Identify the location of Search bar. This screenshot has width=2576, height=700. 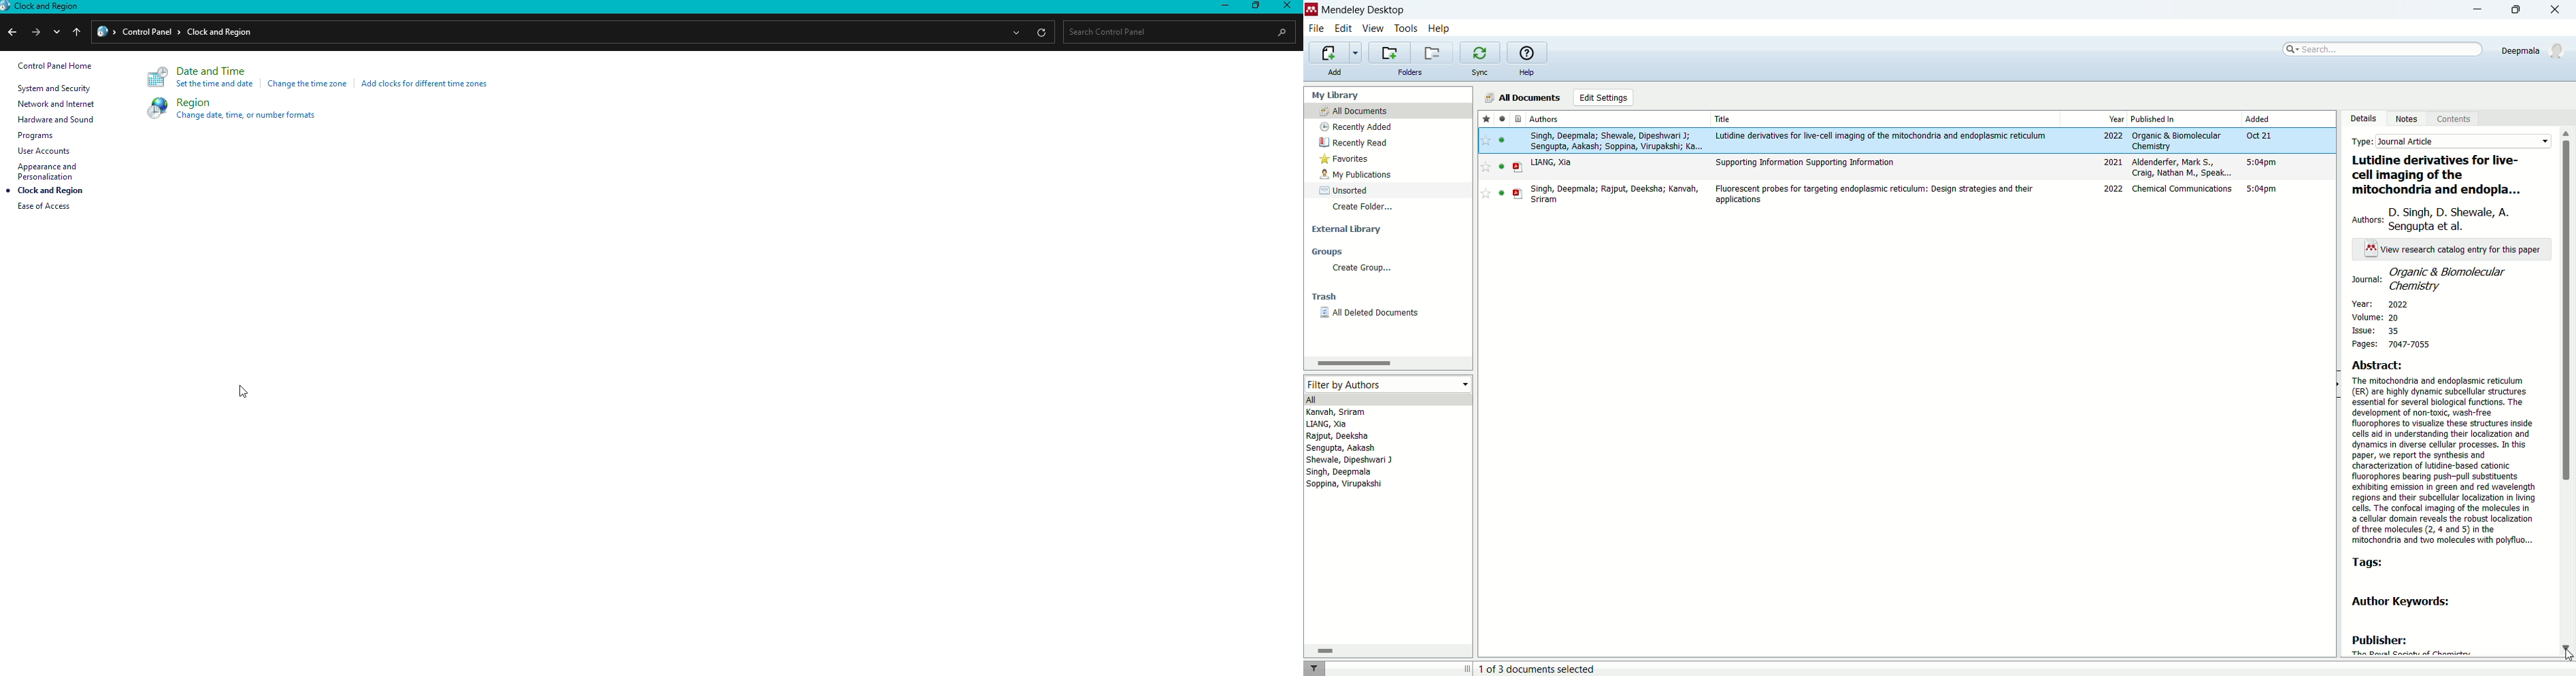
(1174, 31).